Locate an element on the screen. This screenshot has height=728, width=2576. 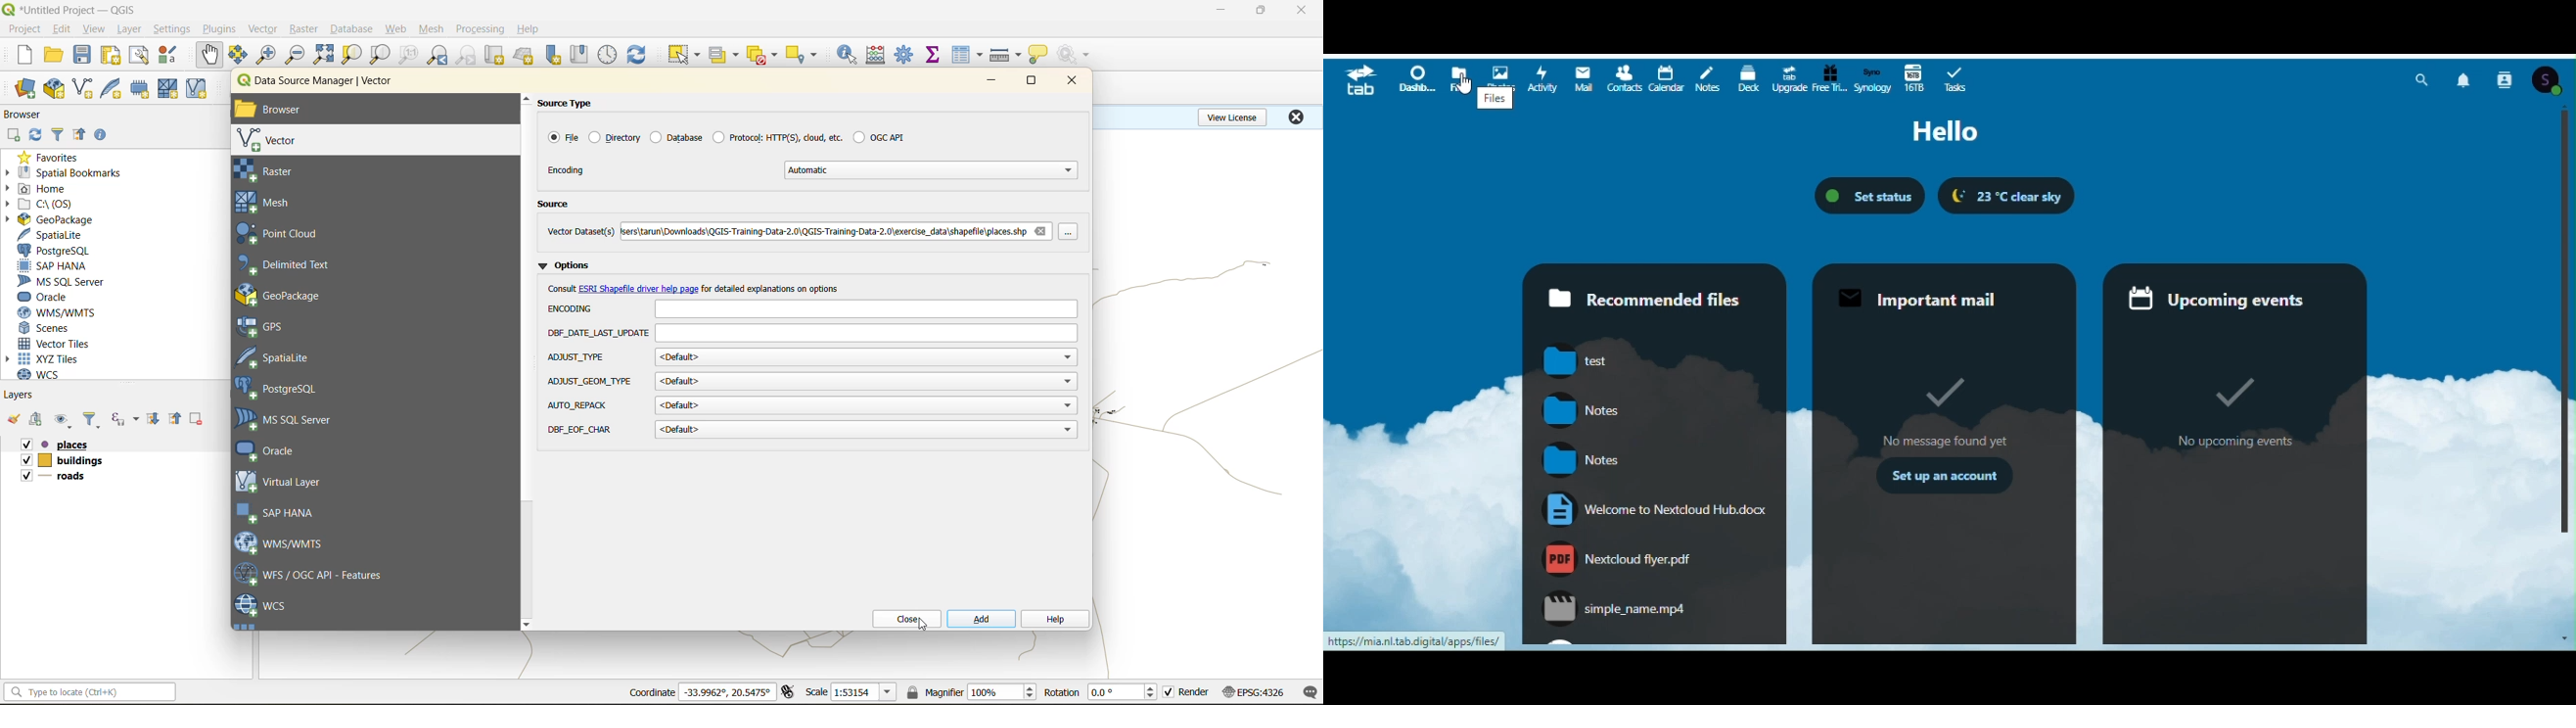
c\:os is located at coordinates (45, 204).